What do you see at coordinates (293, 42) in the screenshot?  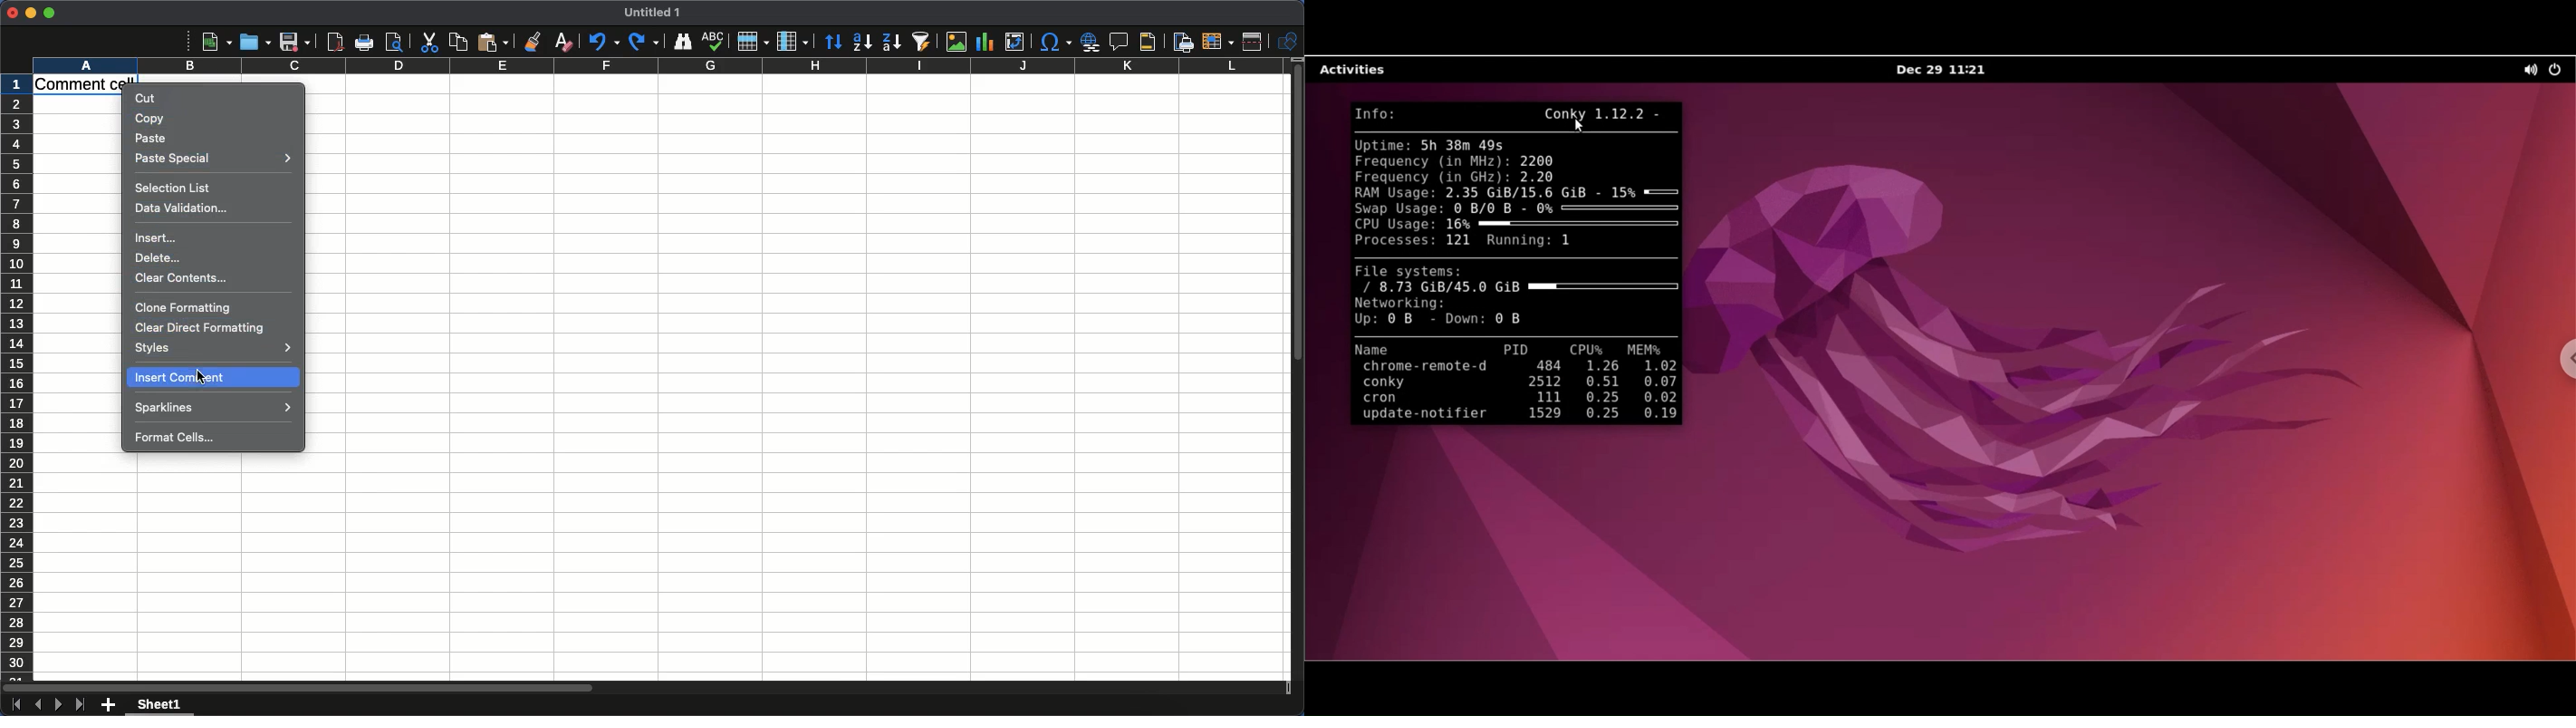 I see `Save` at bounding box center [293, 42].